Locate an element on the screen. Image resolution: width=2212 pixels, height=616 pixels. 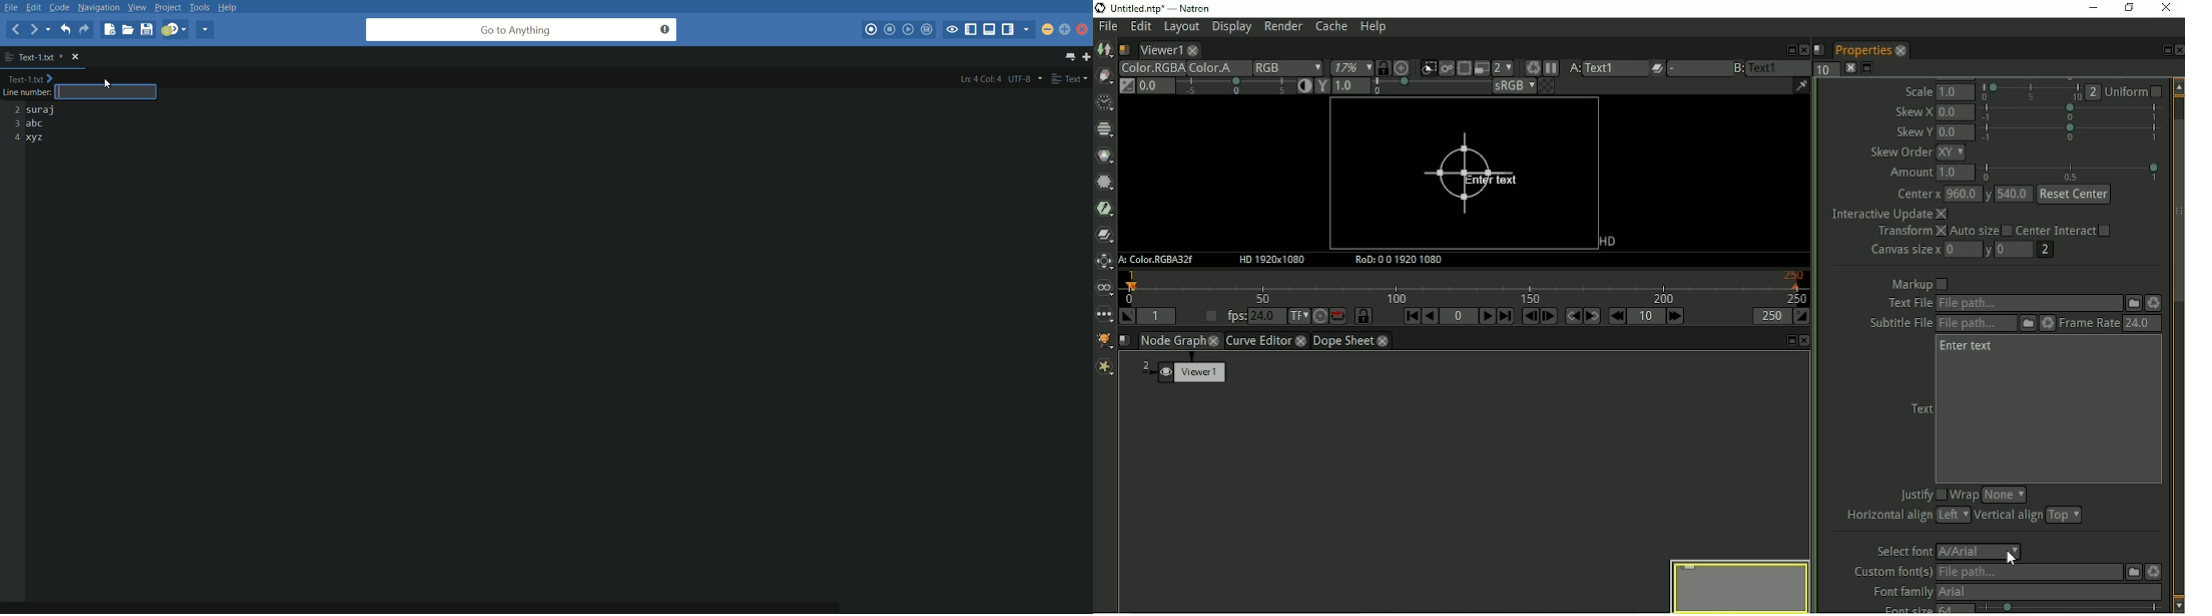
Extra is located at coordinates (1105, 368).